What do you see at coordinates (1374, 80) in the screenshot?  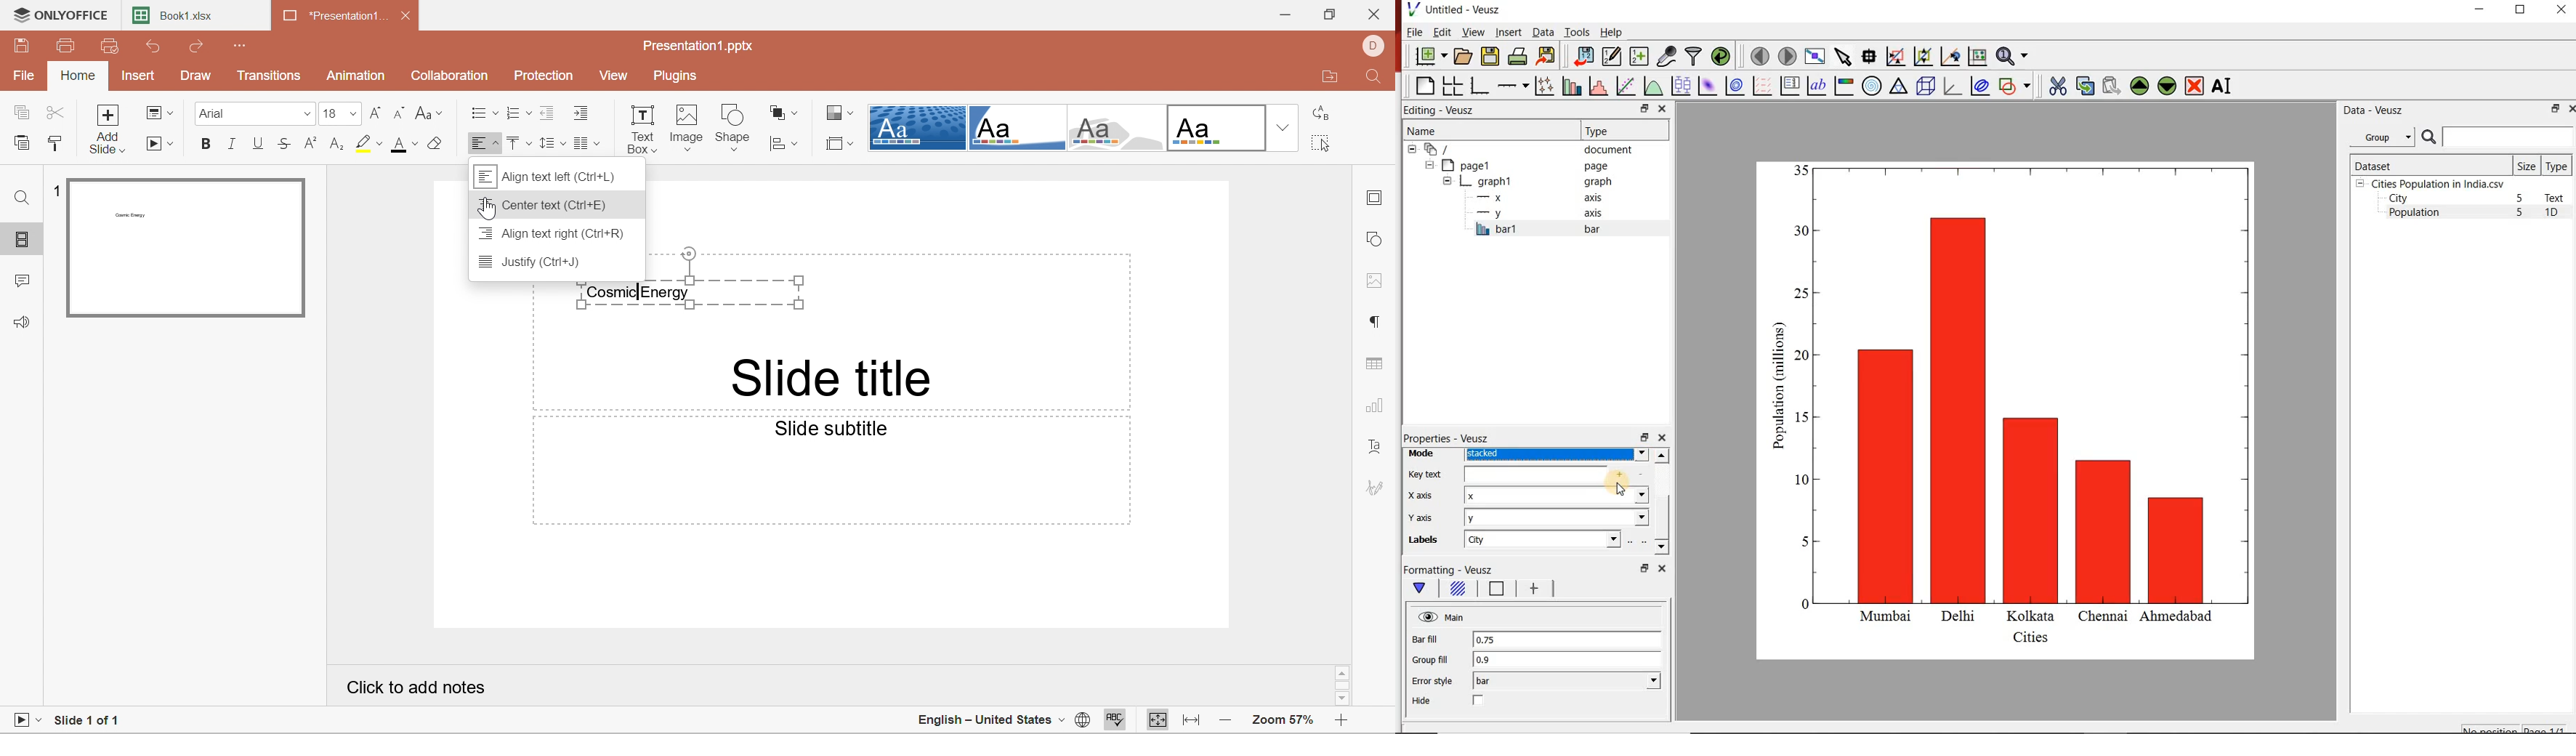 I see `Find` at bounding box center [1374, 80].